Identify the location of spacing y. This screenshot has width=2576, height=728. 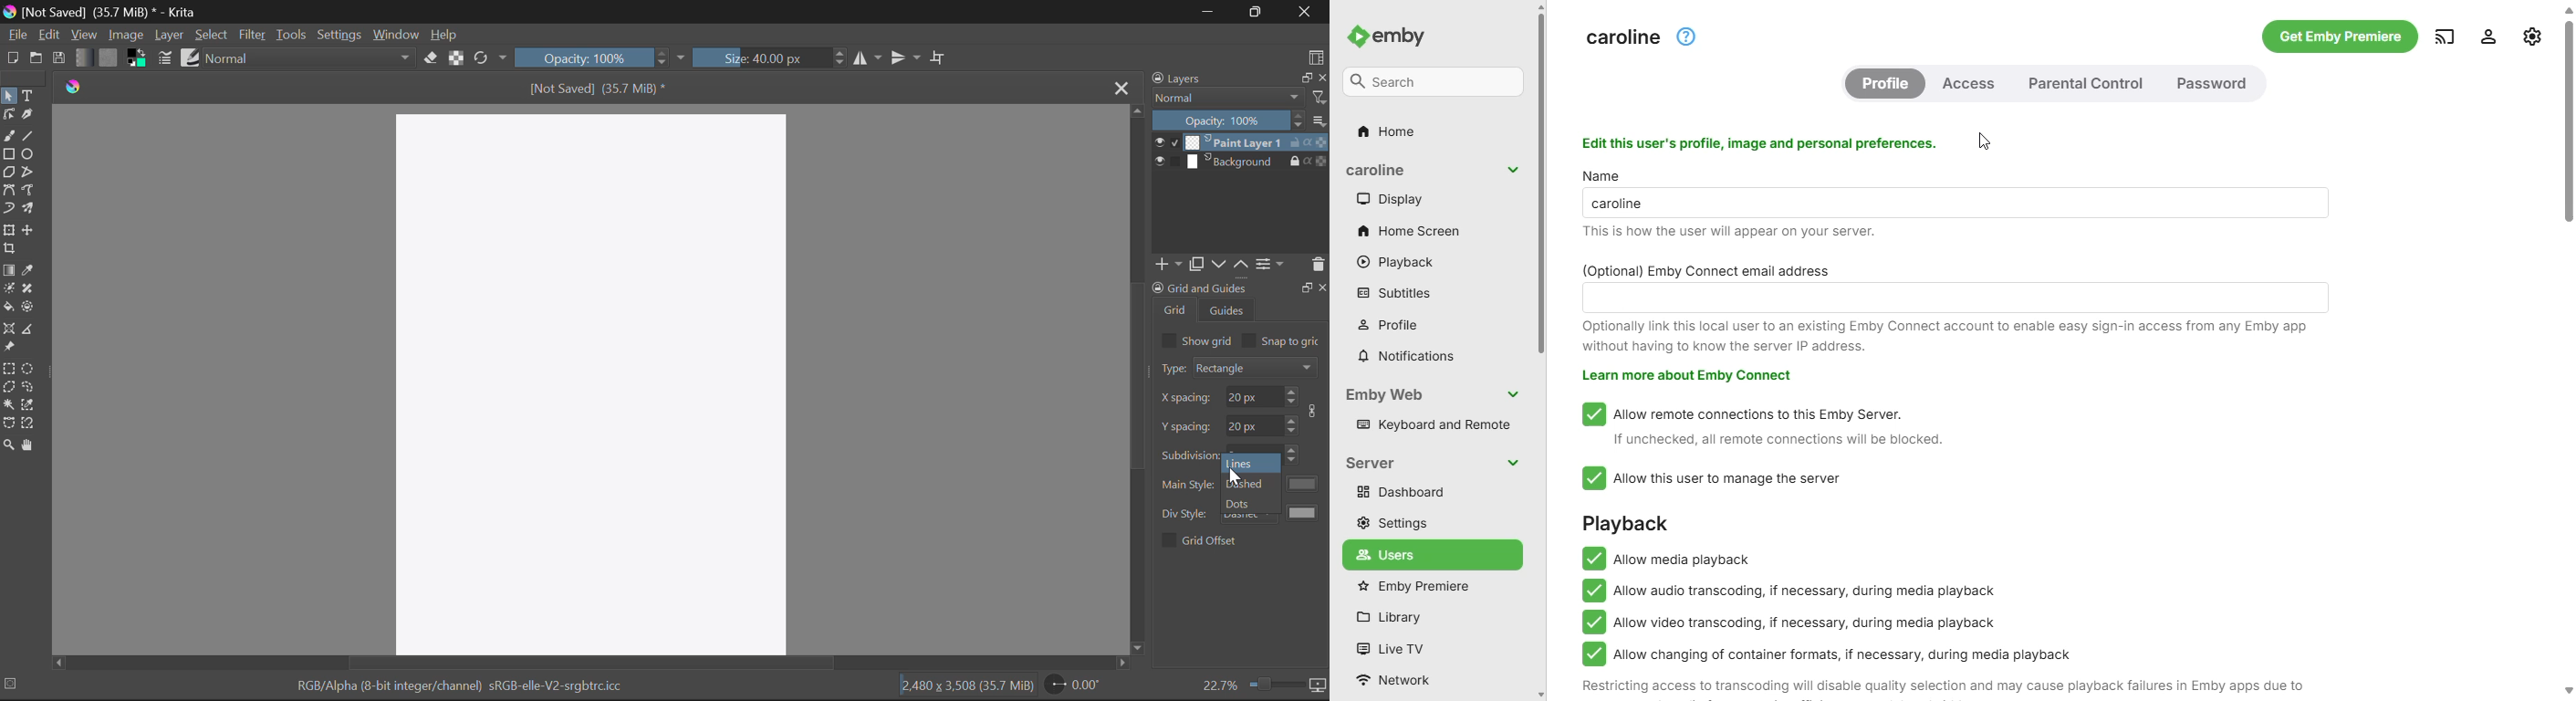
(1187, 426).